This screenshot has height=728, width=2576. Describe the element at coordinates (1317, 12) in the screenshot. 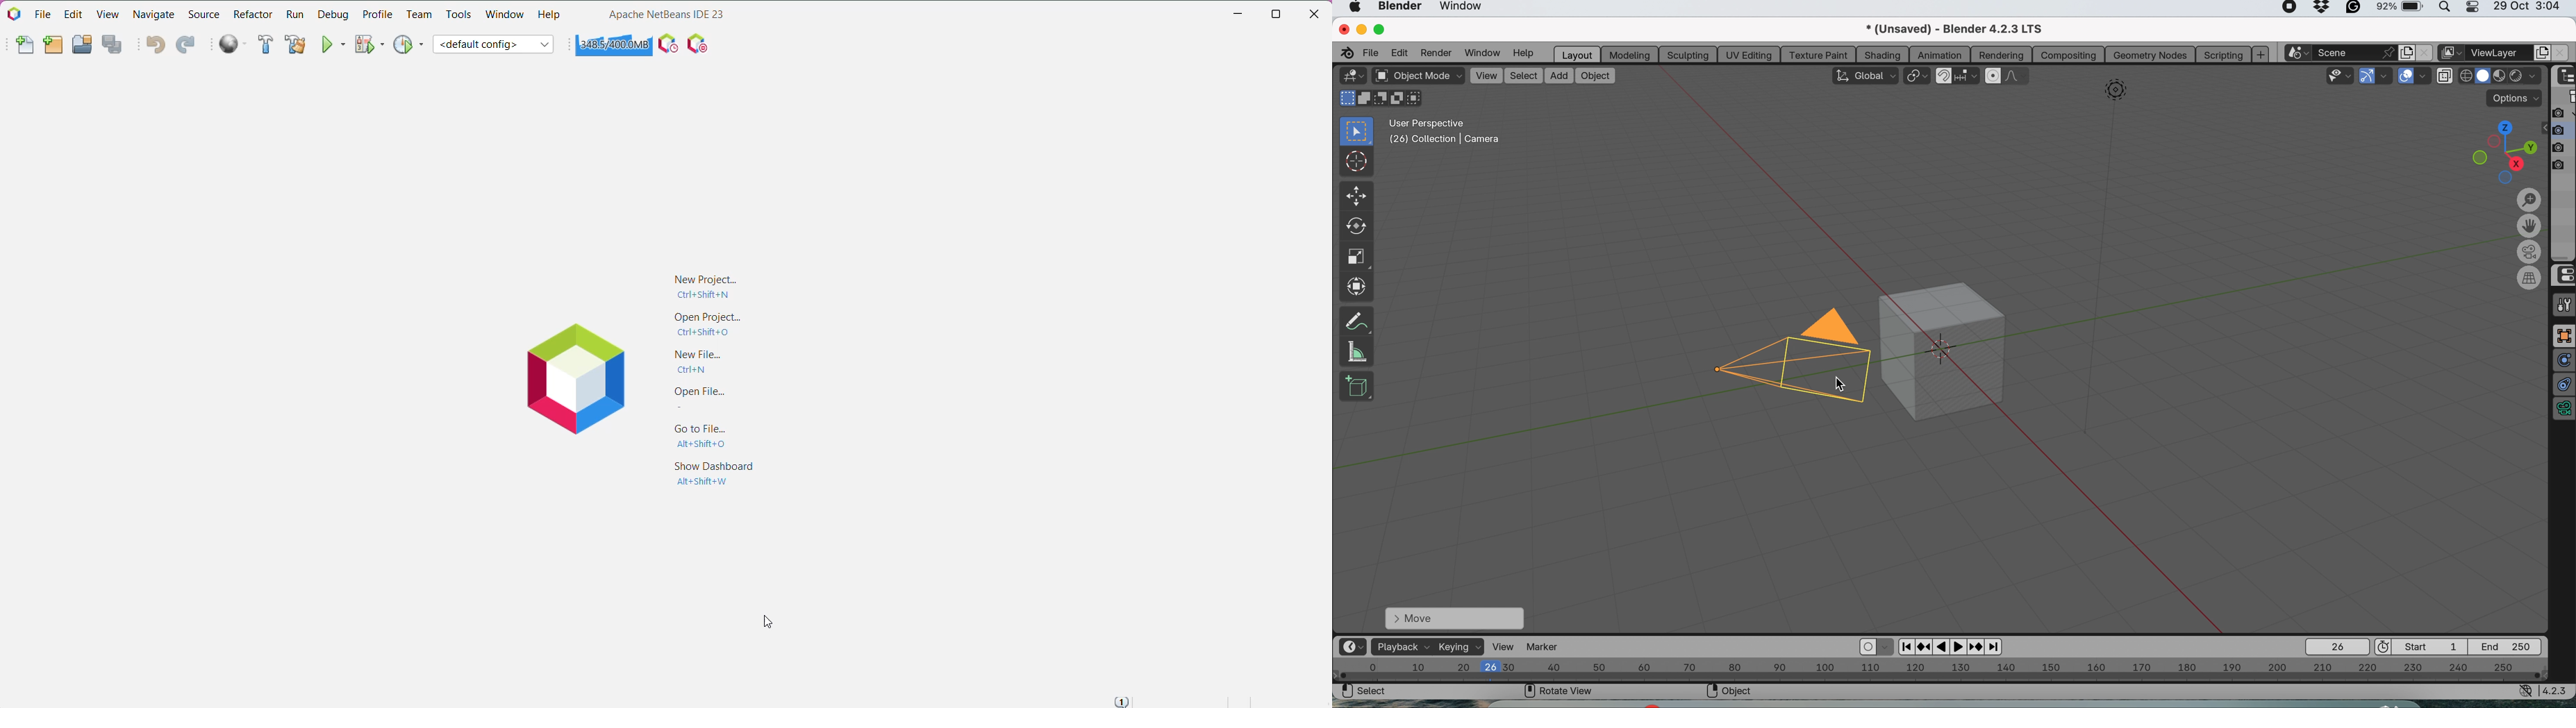

I see `Close` at that location.